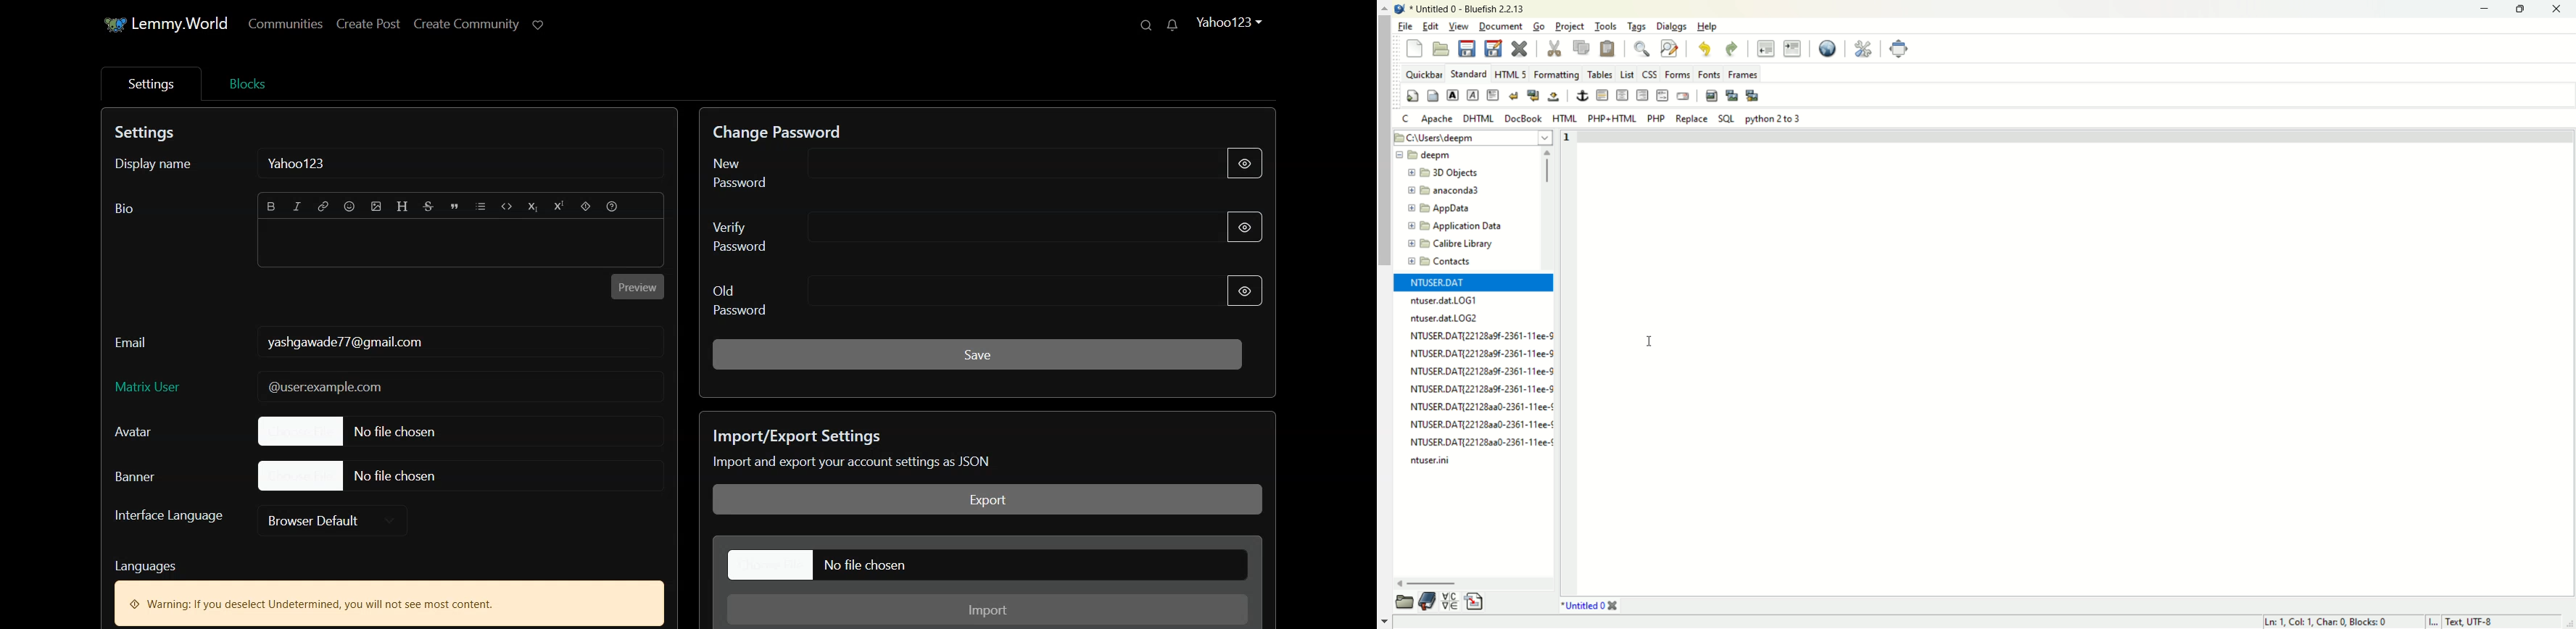 The width and height of the screenshot is (2576, 644). I want to click on List, so click(482, 207).